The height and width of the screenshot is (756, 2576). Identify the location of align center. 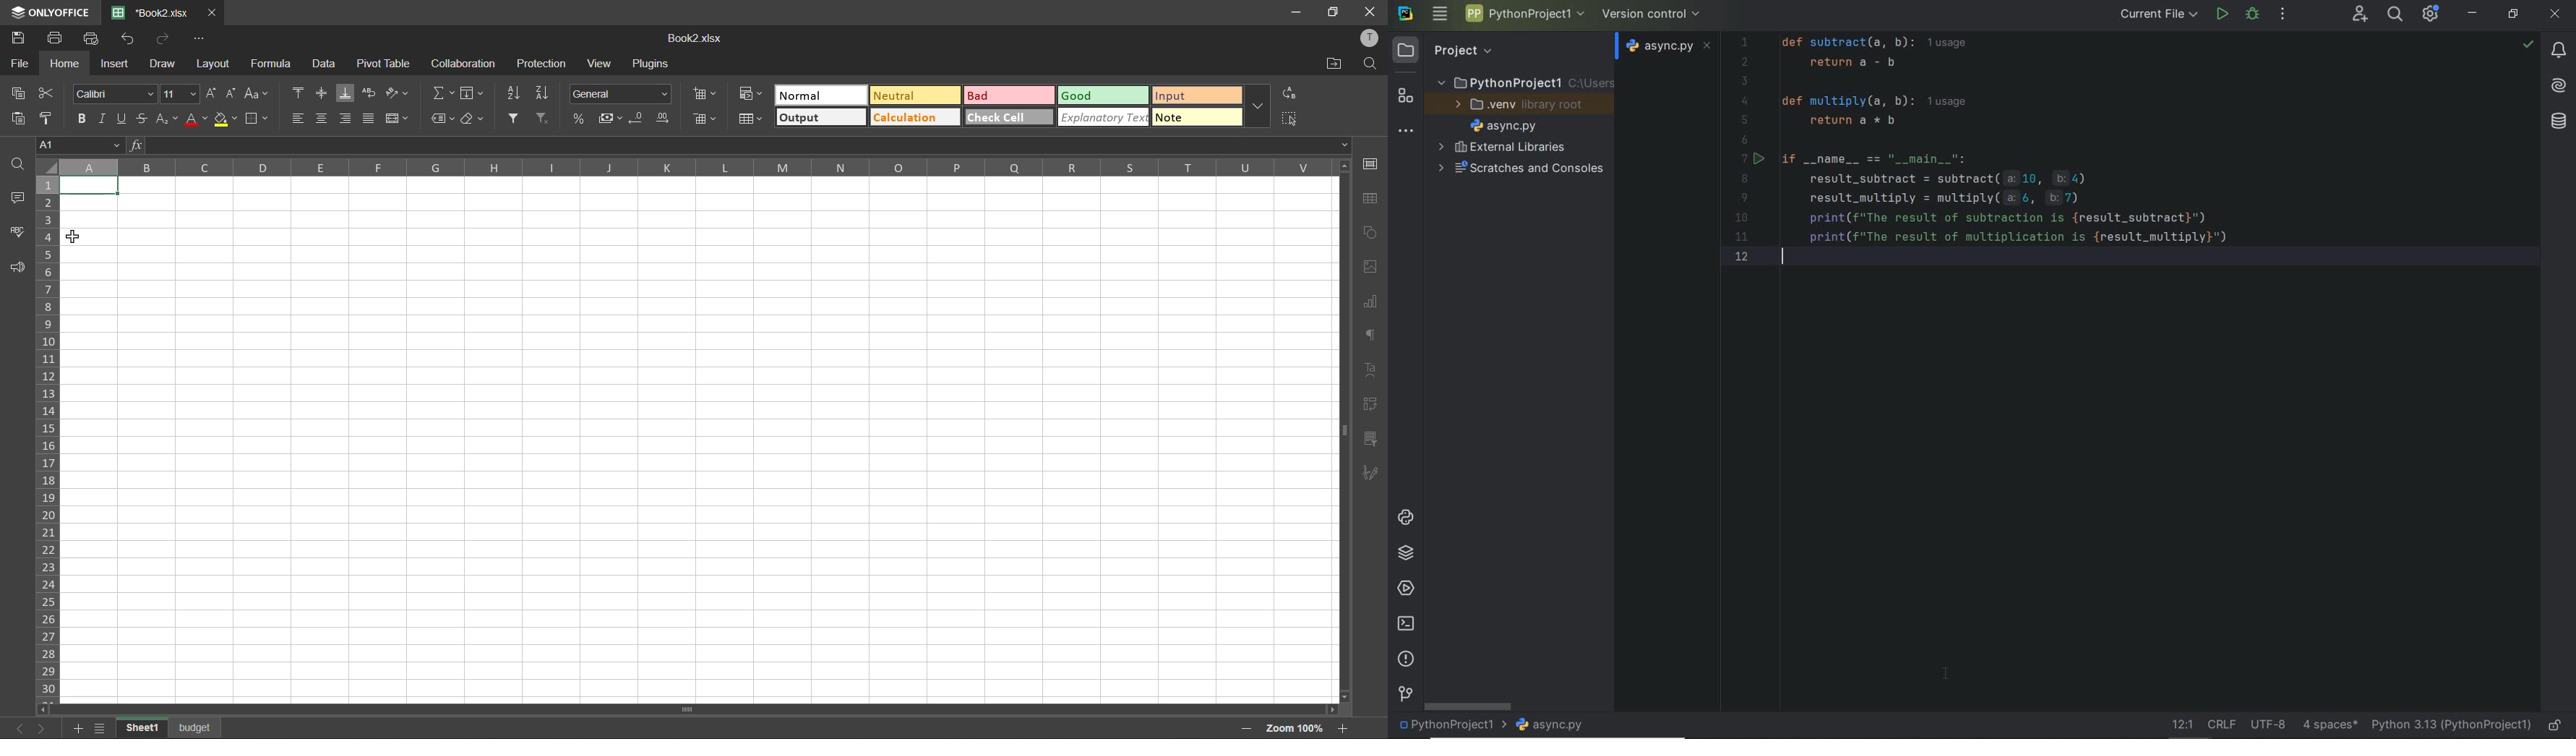
(324, 119).